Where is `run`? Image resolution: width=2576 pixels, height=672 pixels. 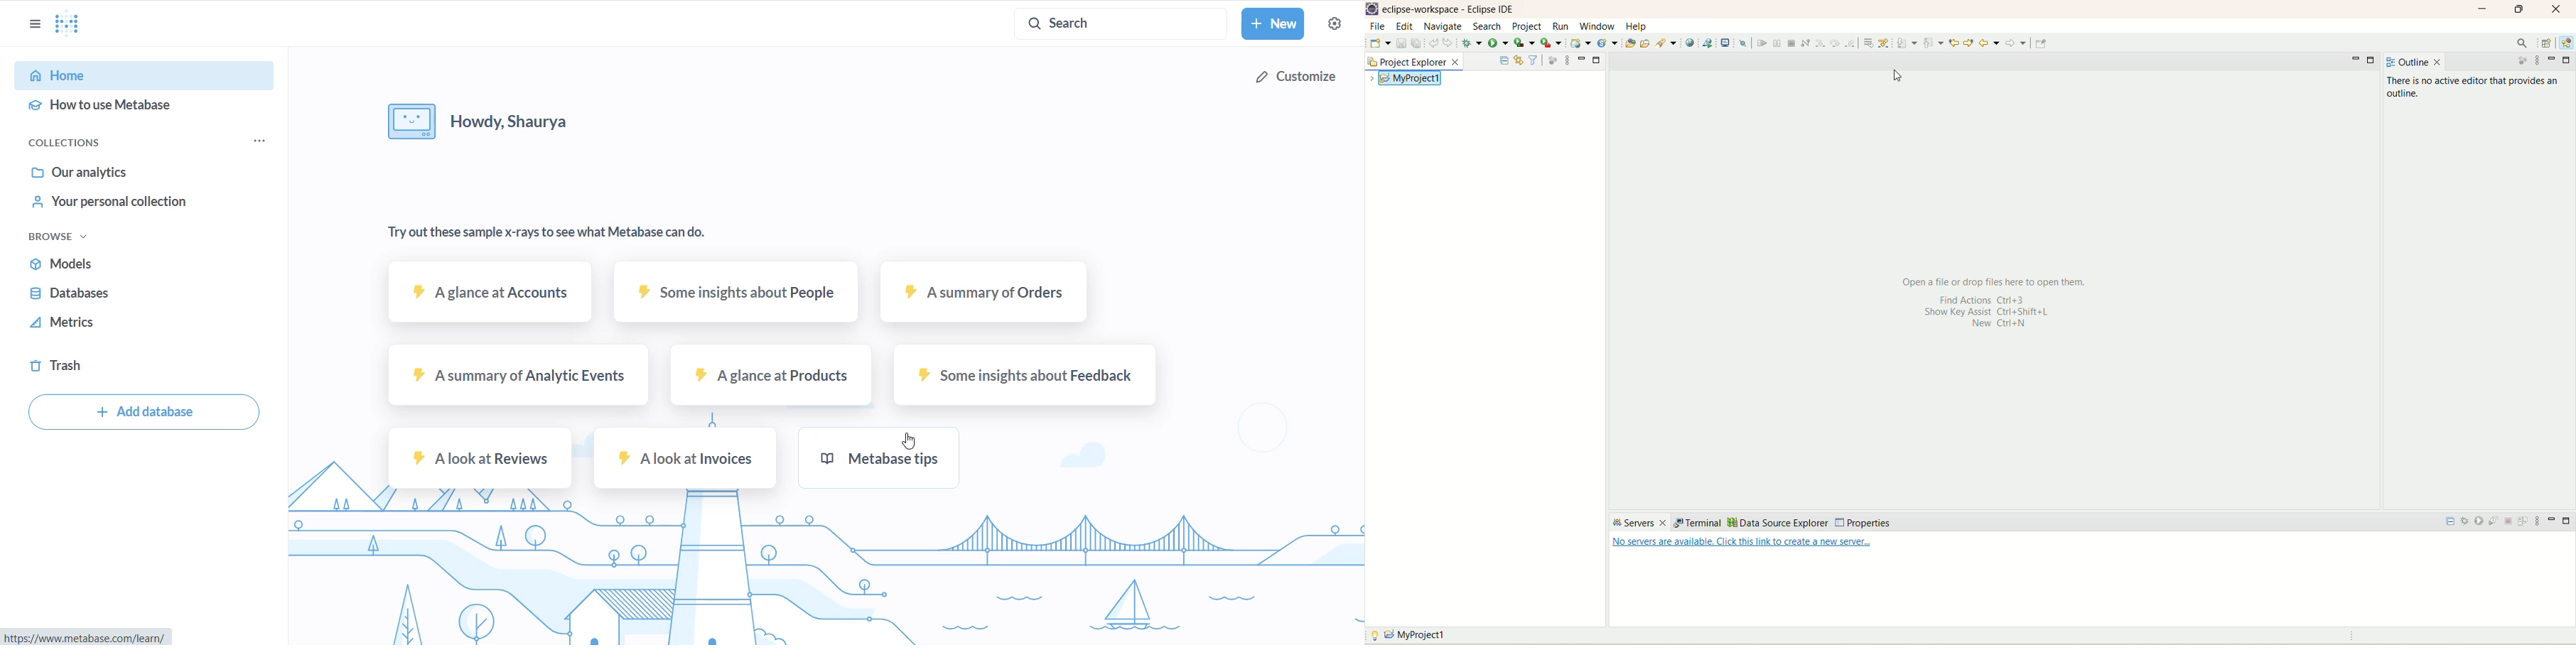 run is located at coordinates (1561, 27).